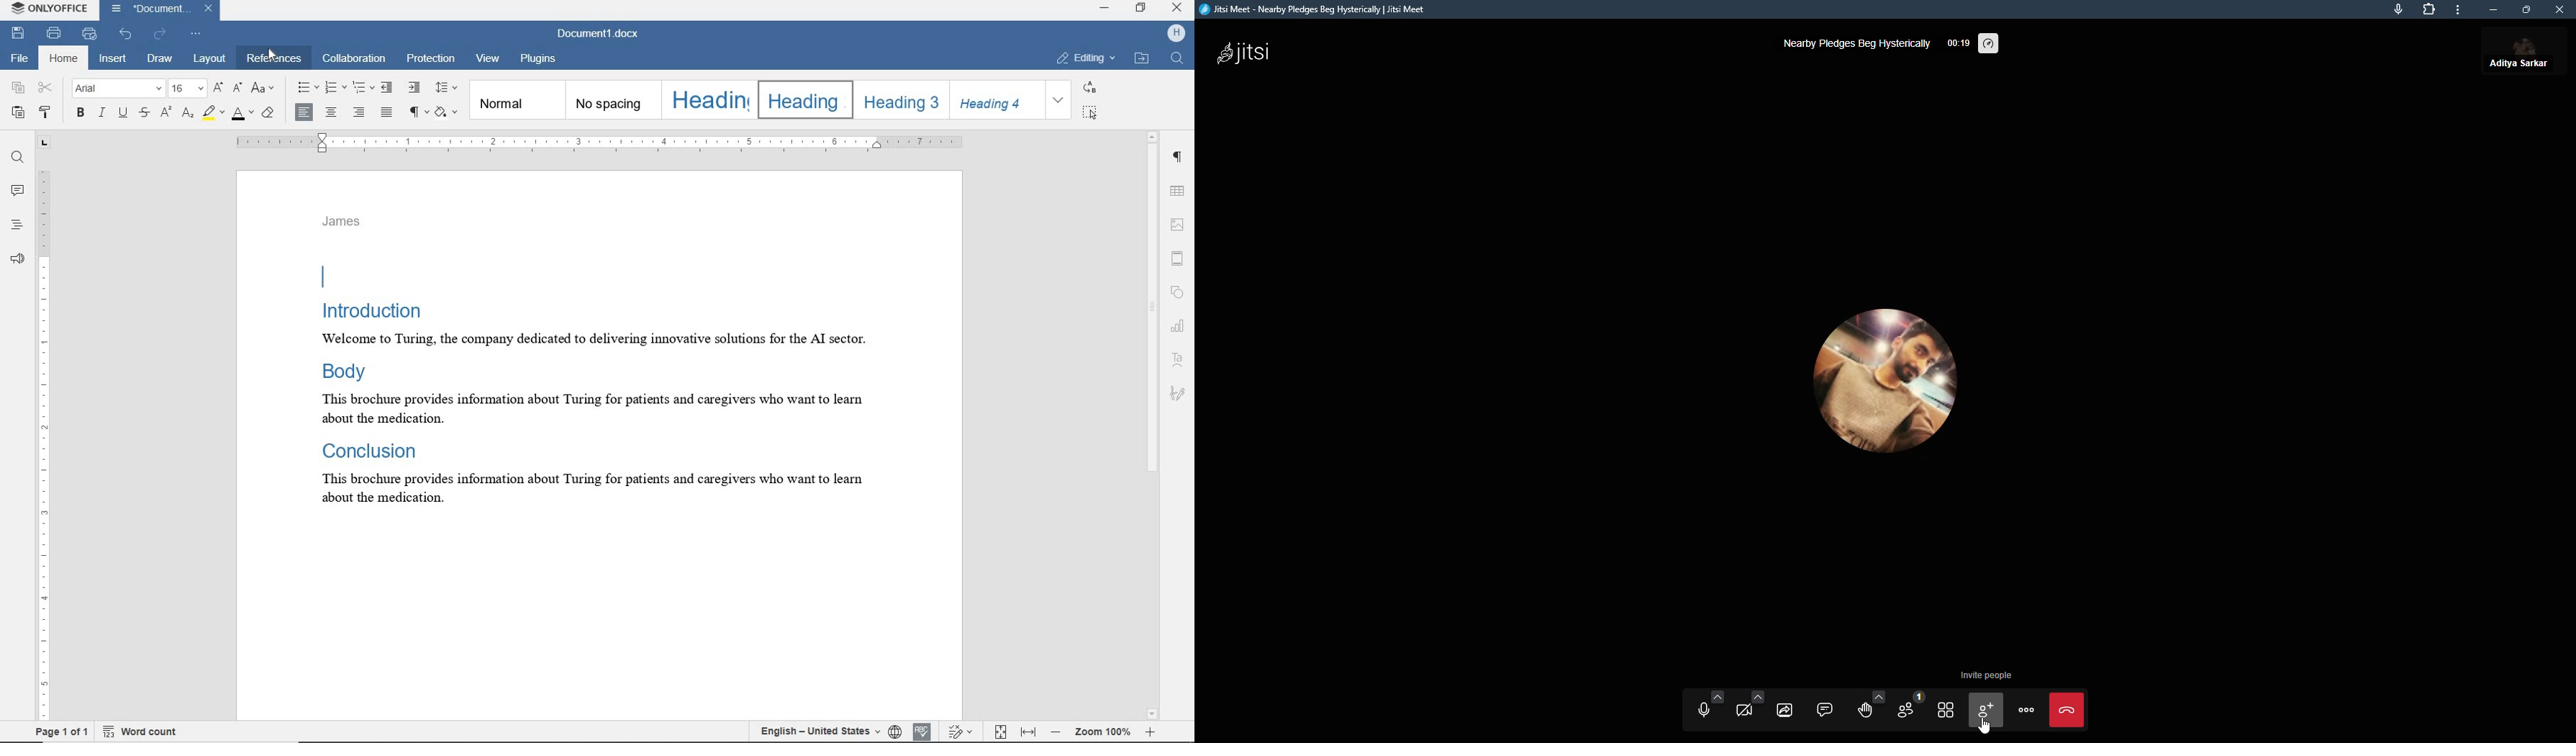 Image resolution: width=2576 pixels, height=756 pixels. I want to click on references, so click(274, 58).